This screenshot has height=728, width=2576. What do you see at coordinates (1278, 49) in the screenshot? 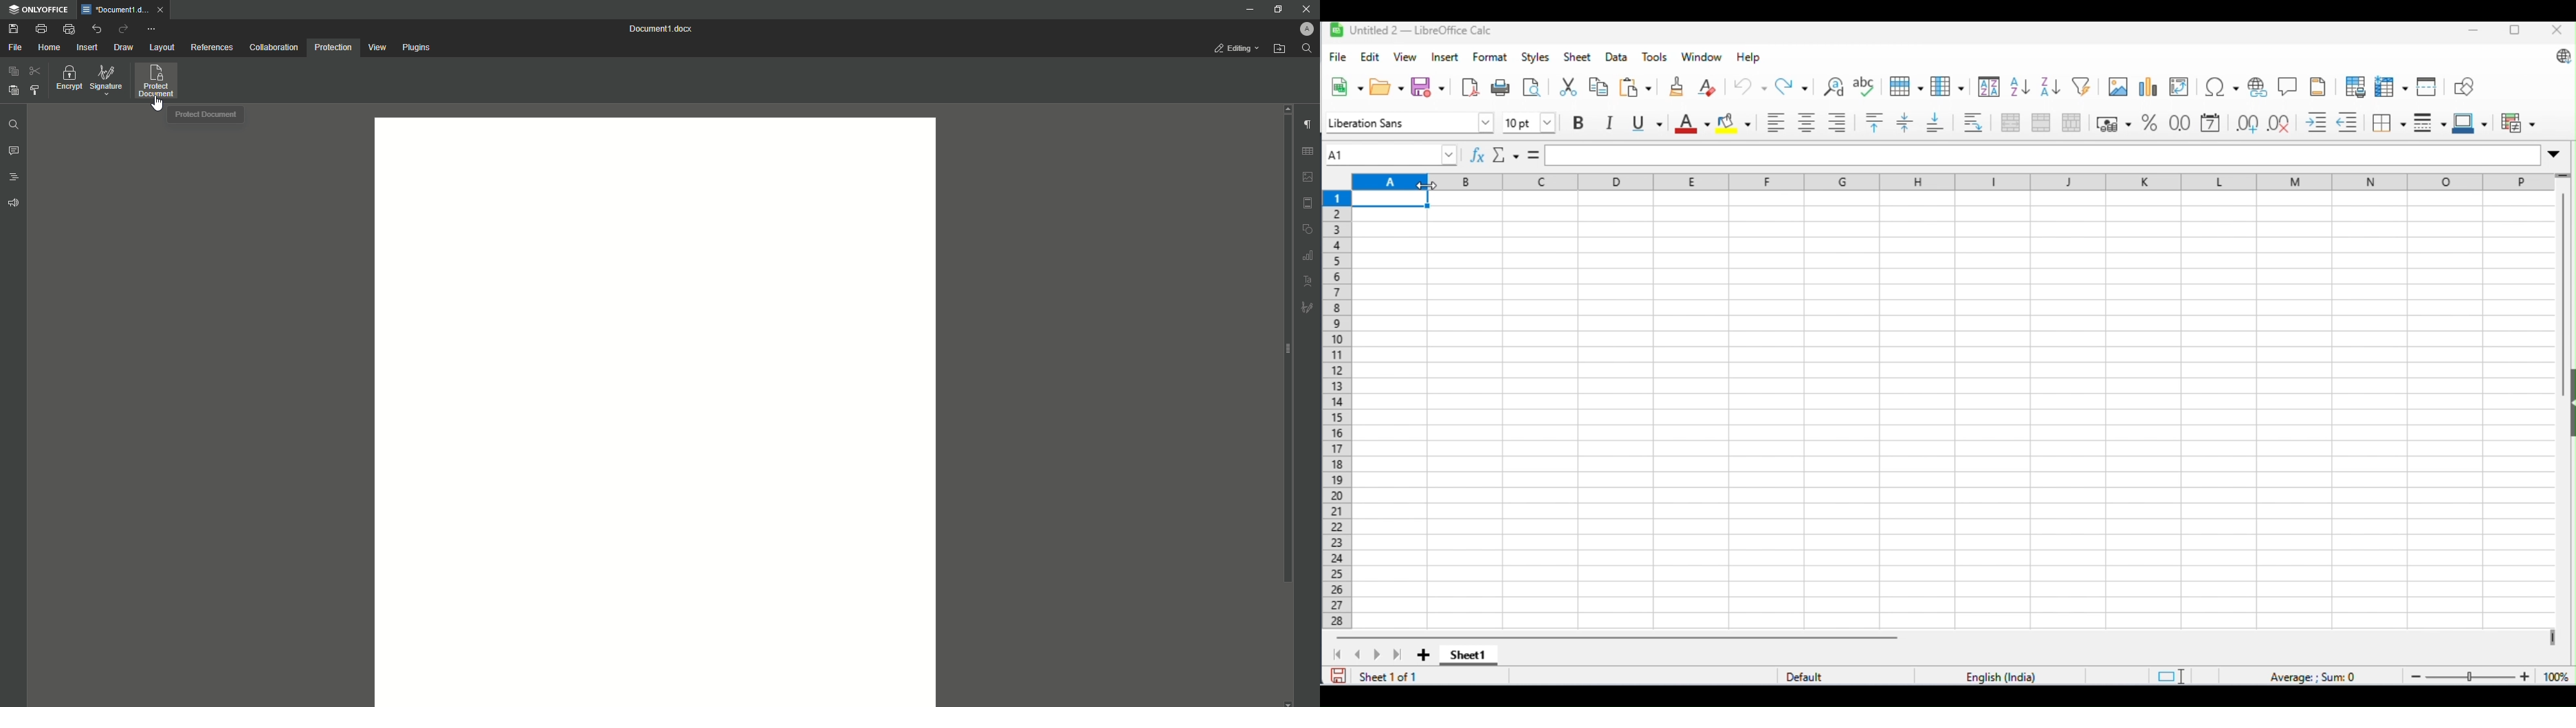
I see `Open From File` at bounding box center [1278, 49].